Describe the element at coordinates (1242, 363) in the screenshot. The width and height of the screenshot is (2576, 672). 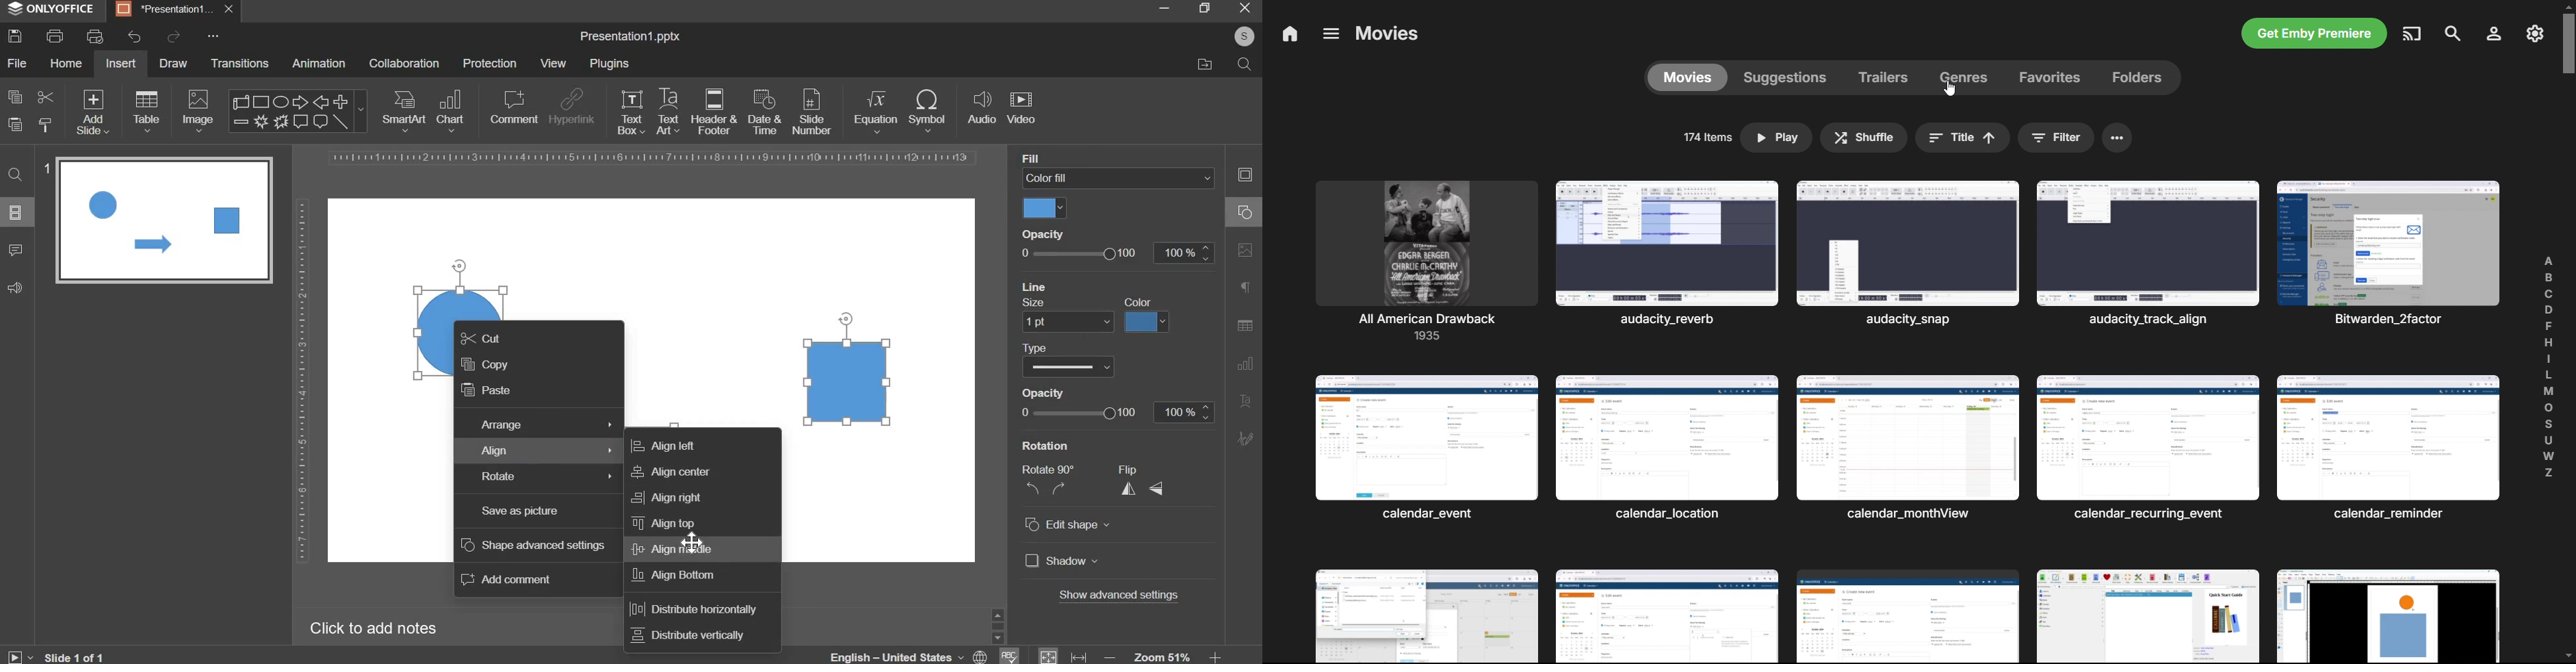
I see `chart settings` at that location.